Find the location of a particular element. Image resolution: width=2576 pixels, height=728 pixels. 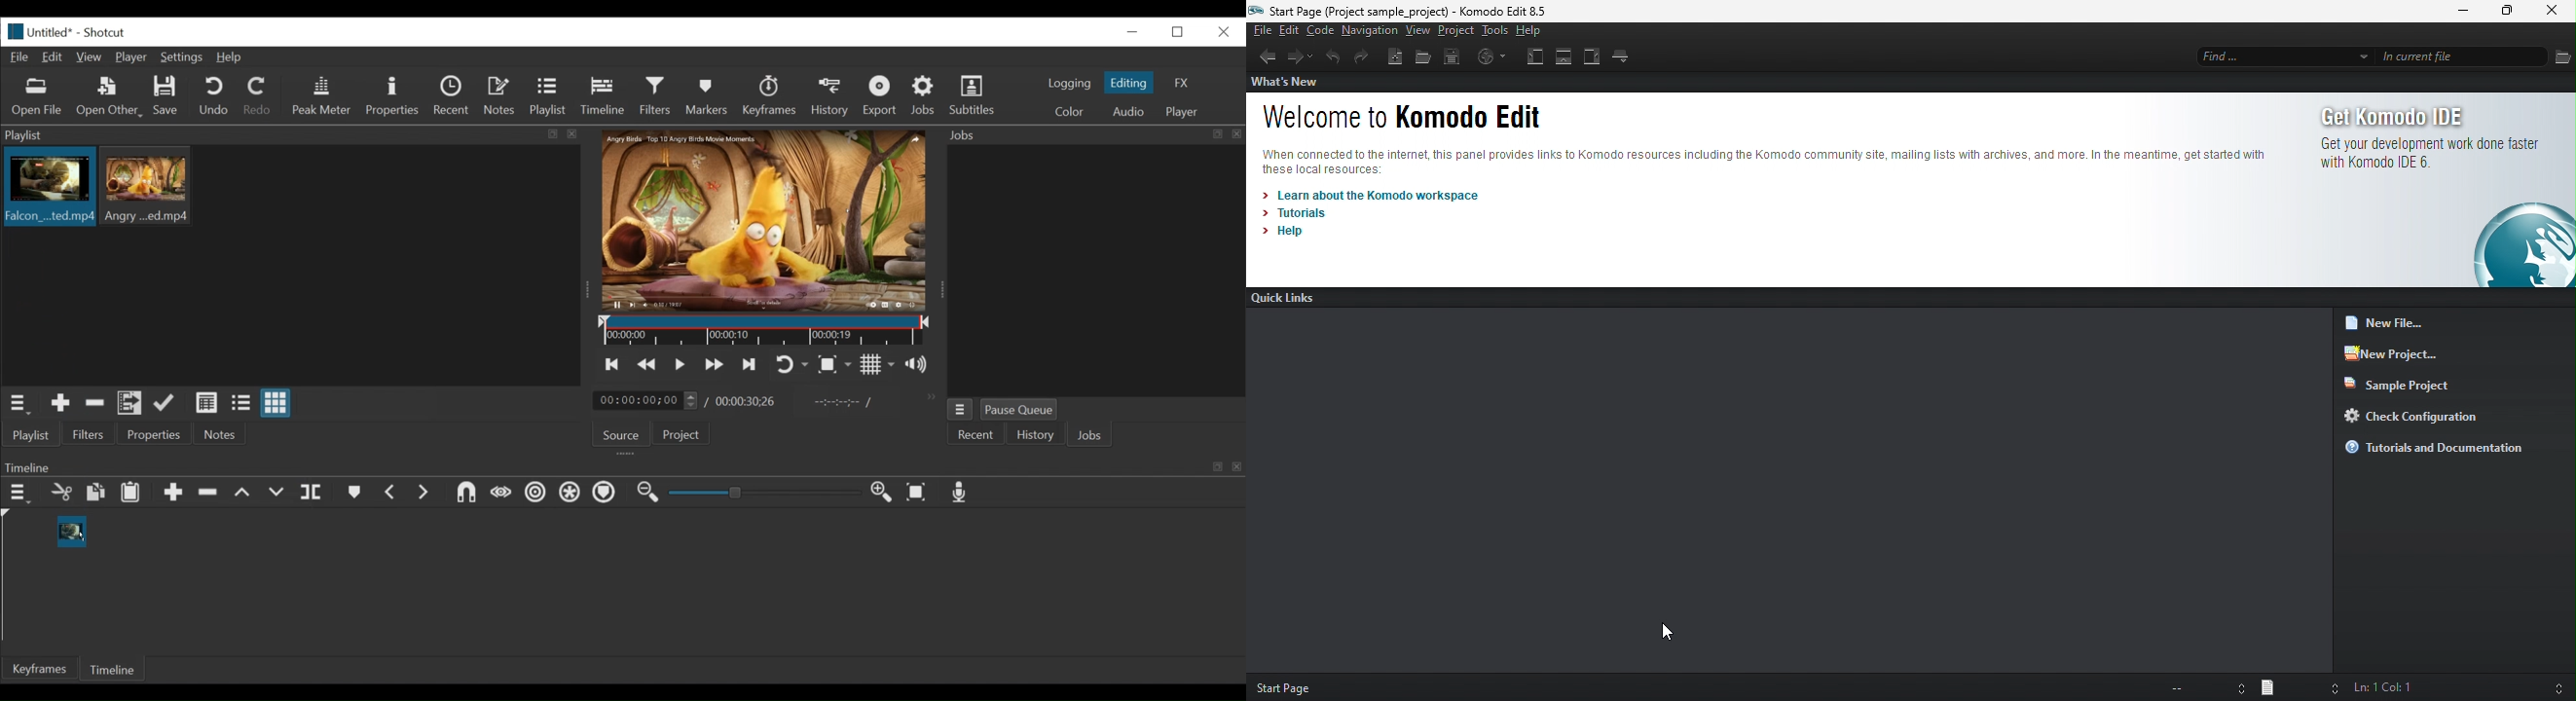

Filters is located at coordinates (659, 96).